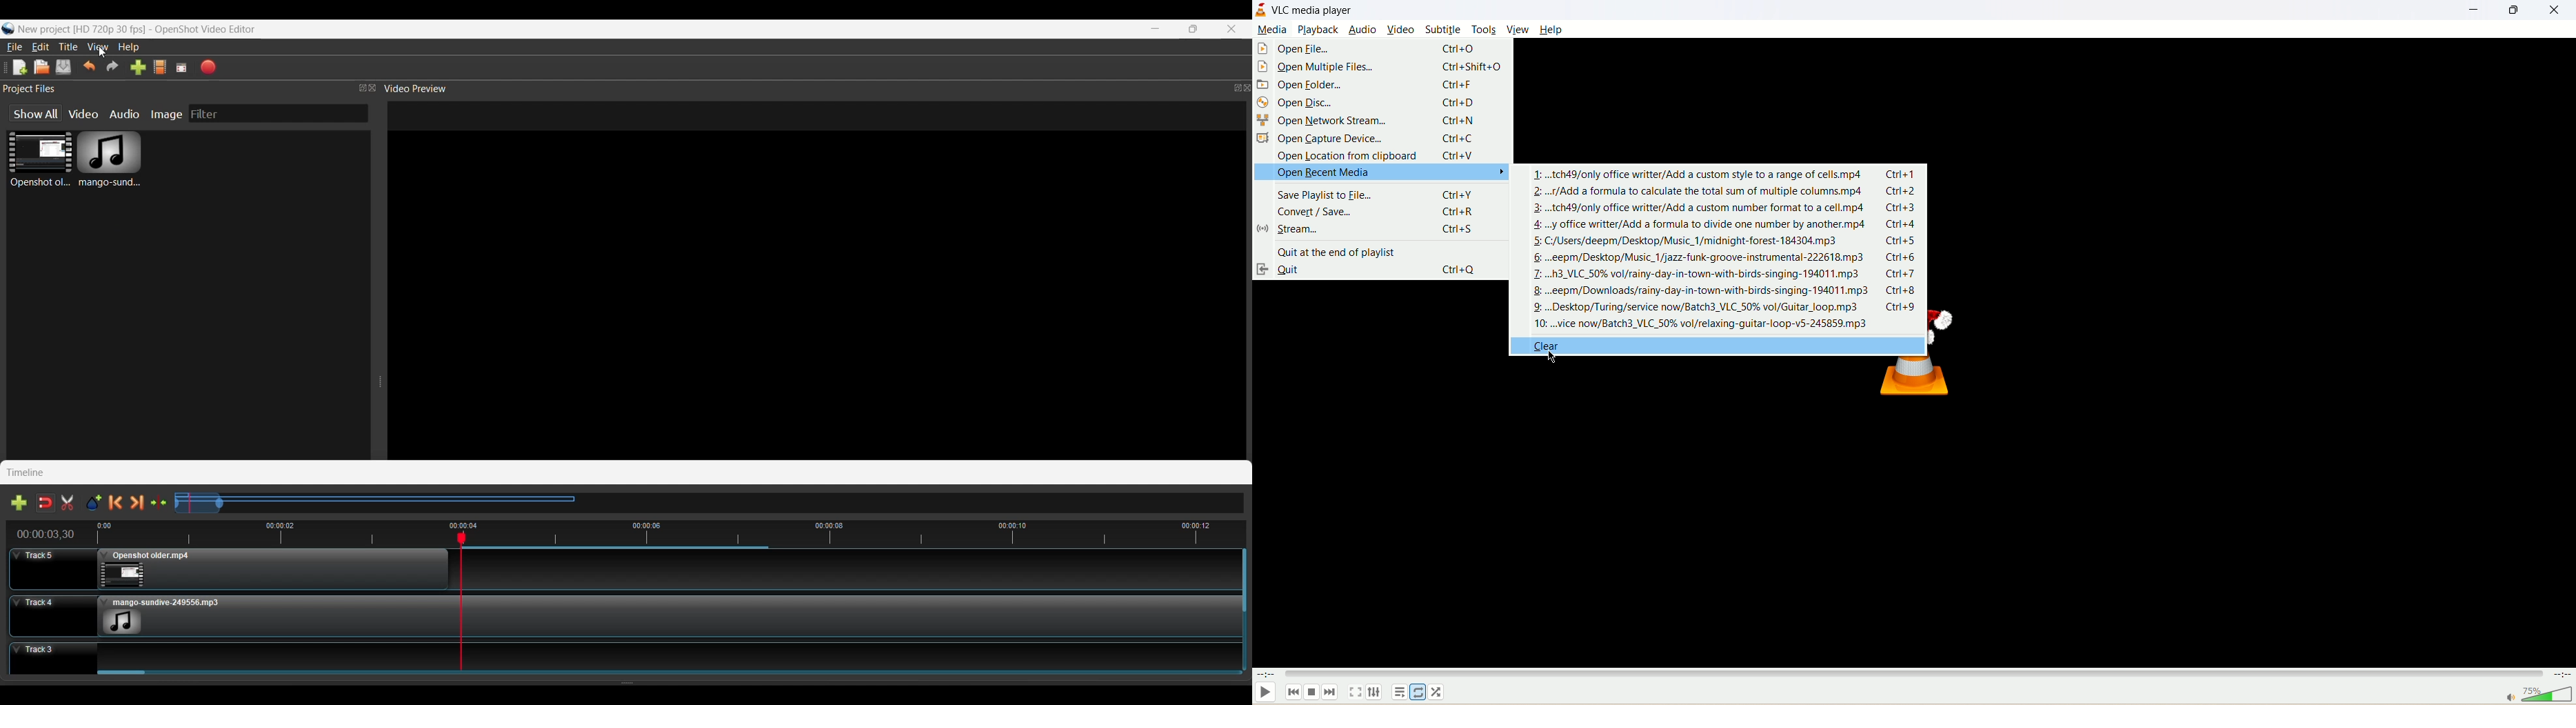 This screenshot has width=2576, height=728. Describe the element at coordinates (2510, 12) in the screenshot. I see `maximize` at that location.